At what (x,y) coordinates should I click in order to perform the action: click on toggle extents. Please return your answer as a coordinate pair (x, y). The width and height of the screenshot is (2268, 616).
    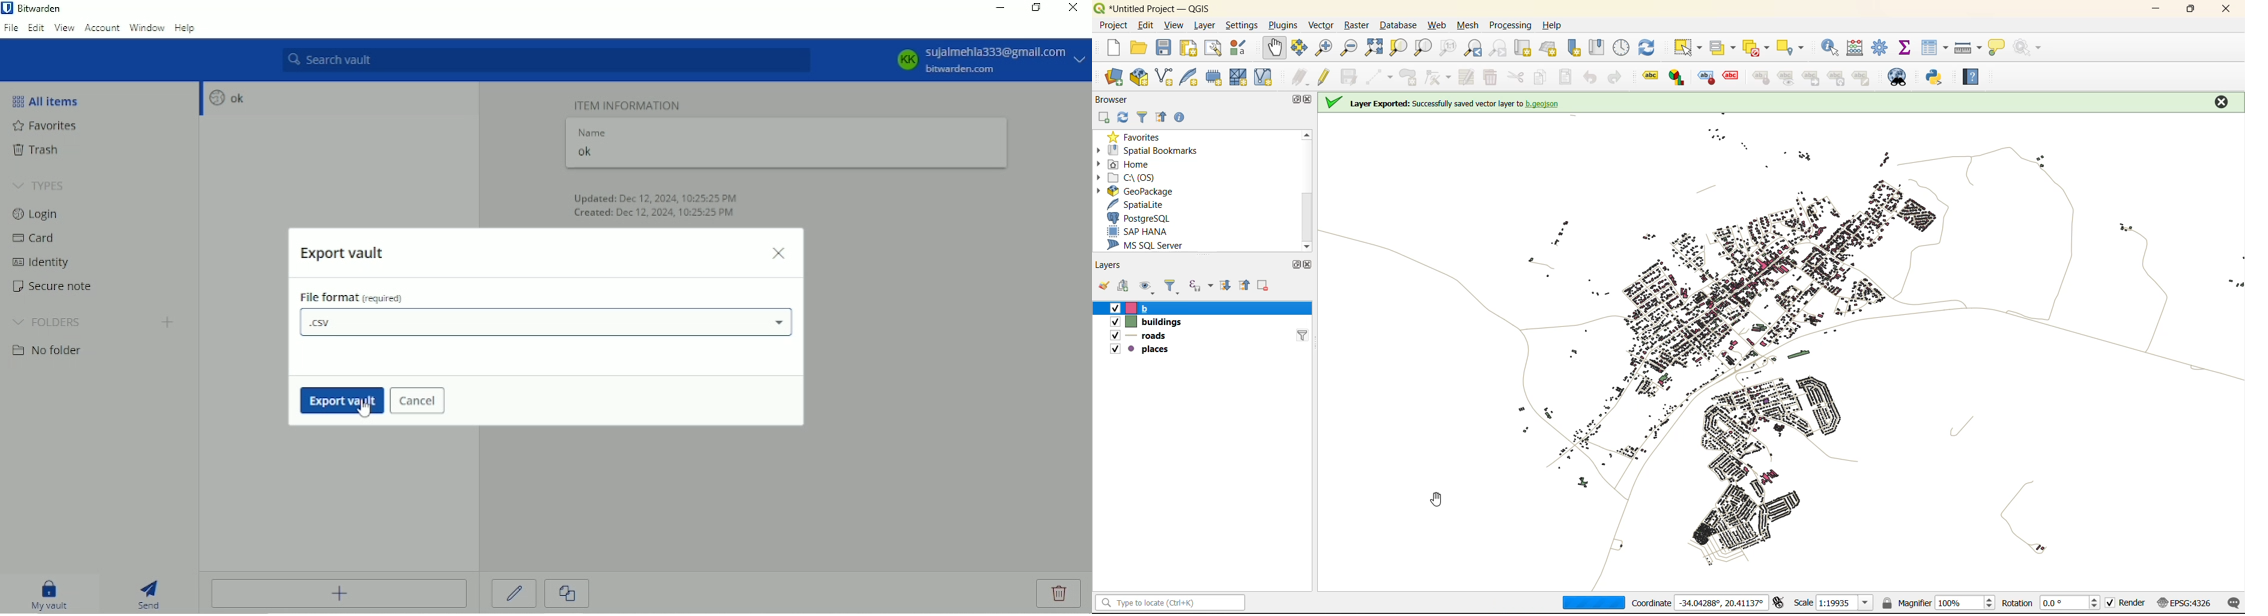
    Looking at the image, I should click on (1781, 603).